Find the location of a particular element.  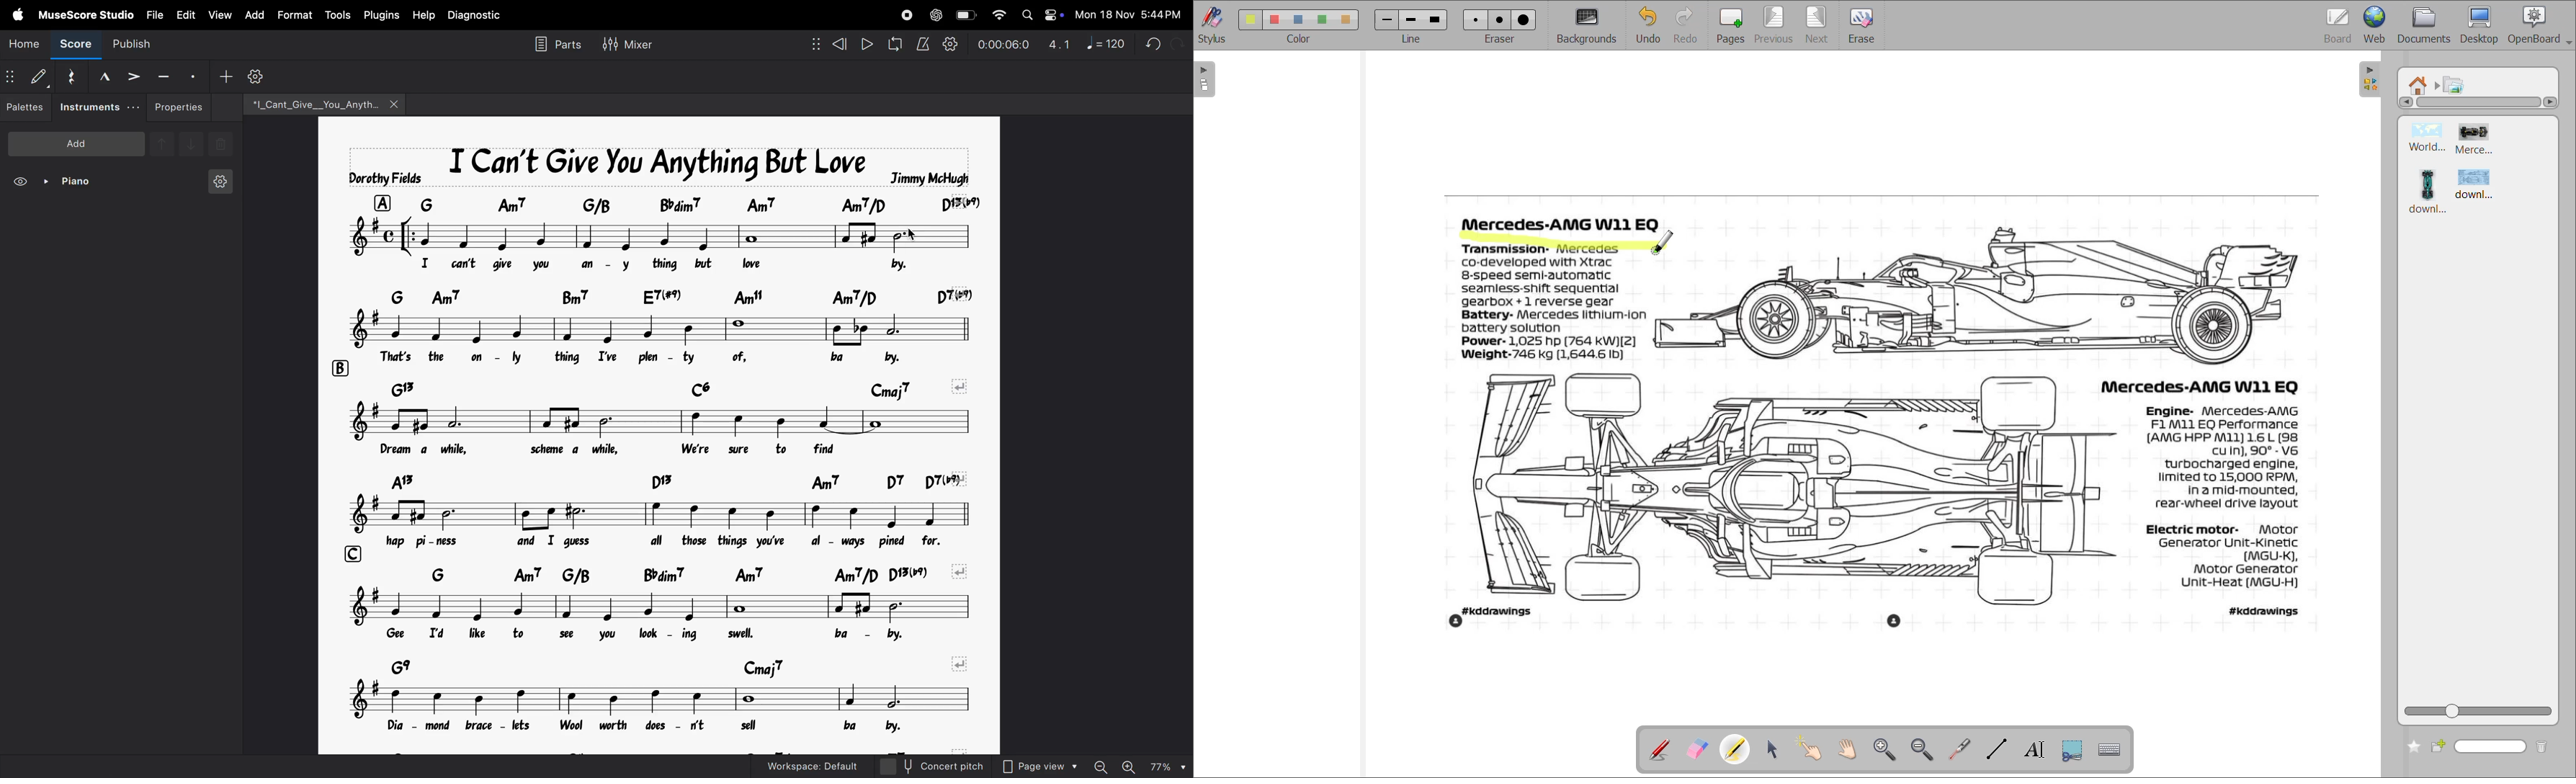

write text is located at coordinates (2034, 749).